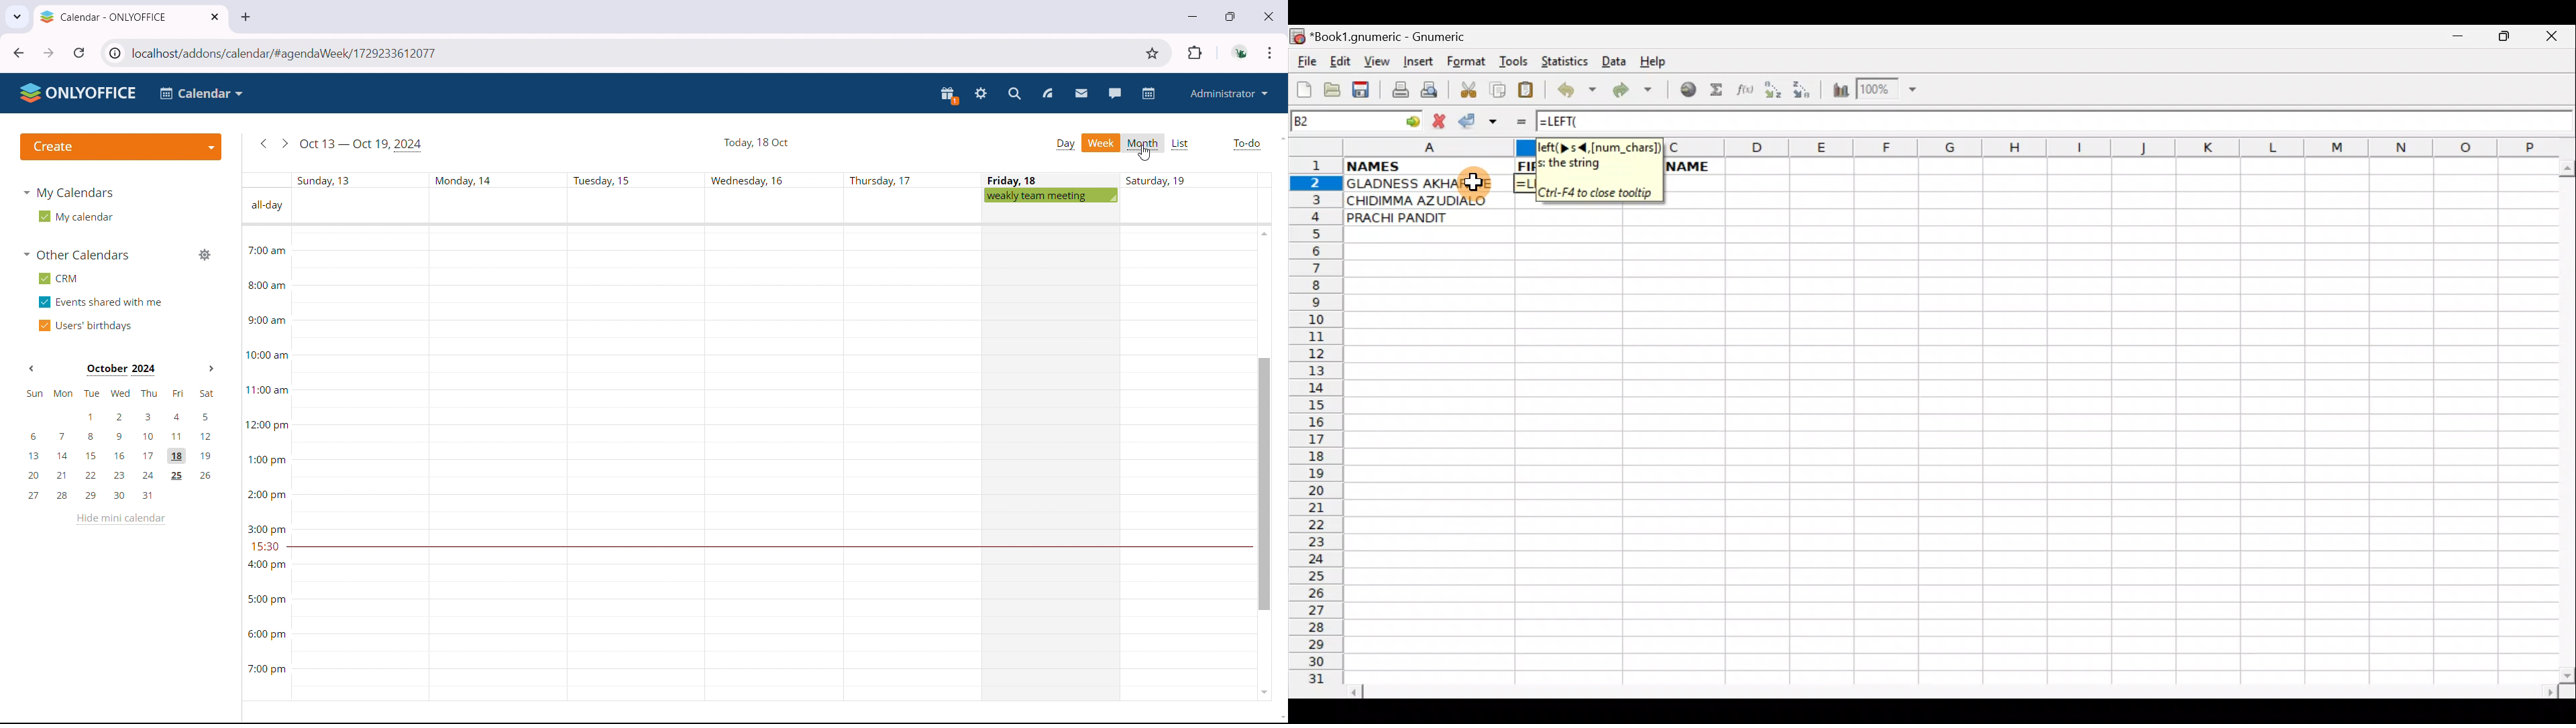 The width and height of the screenshot is (2576, 728). Describe the element at coordinates (1530, 92) in the screenshot. I see `Paste clipboard` at that location.